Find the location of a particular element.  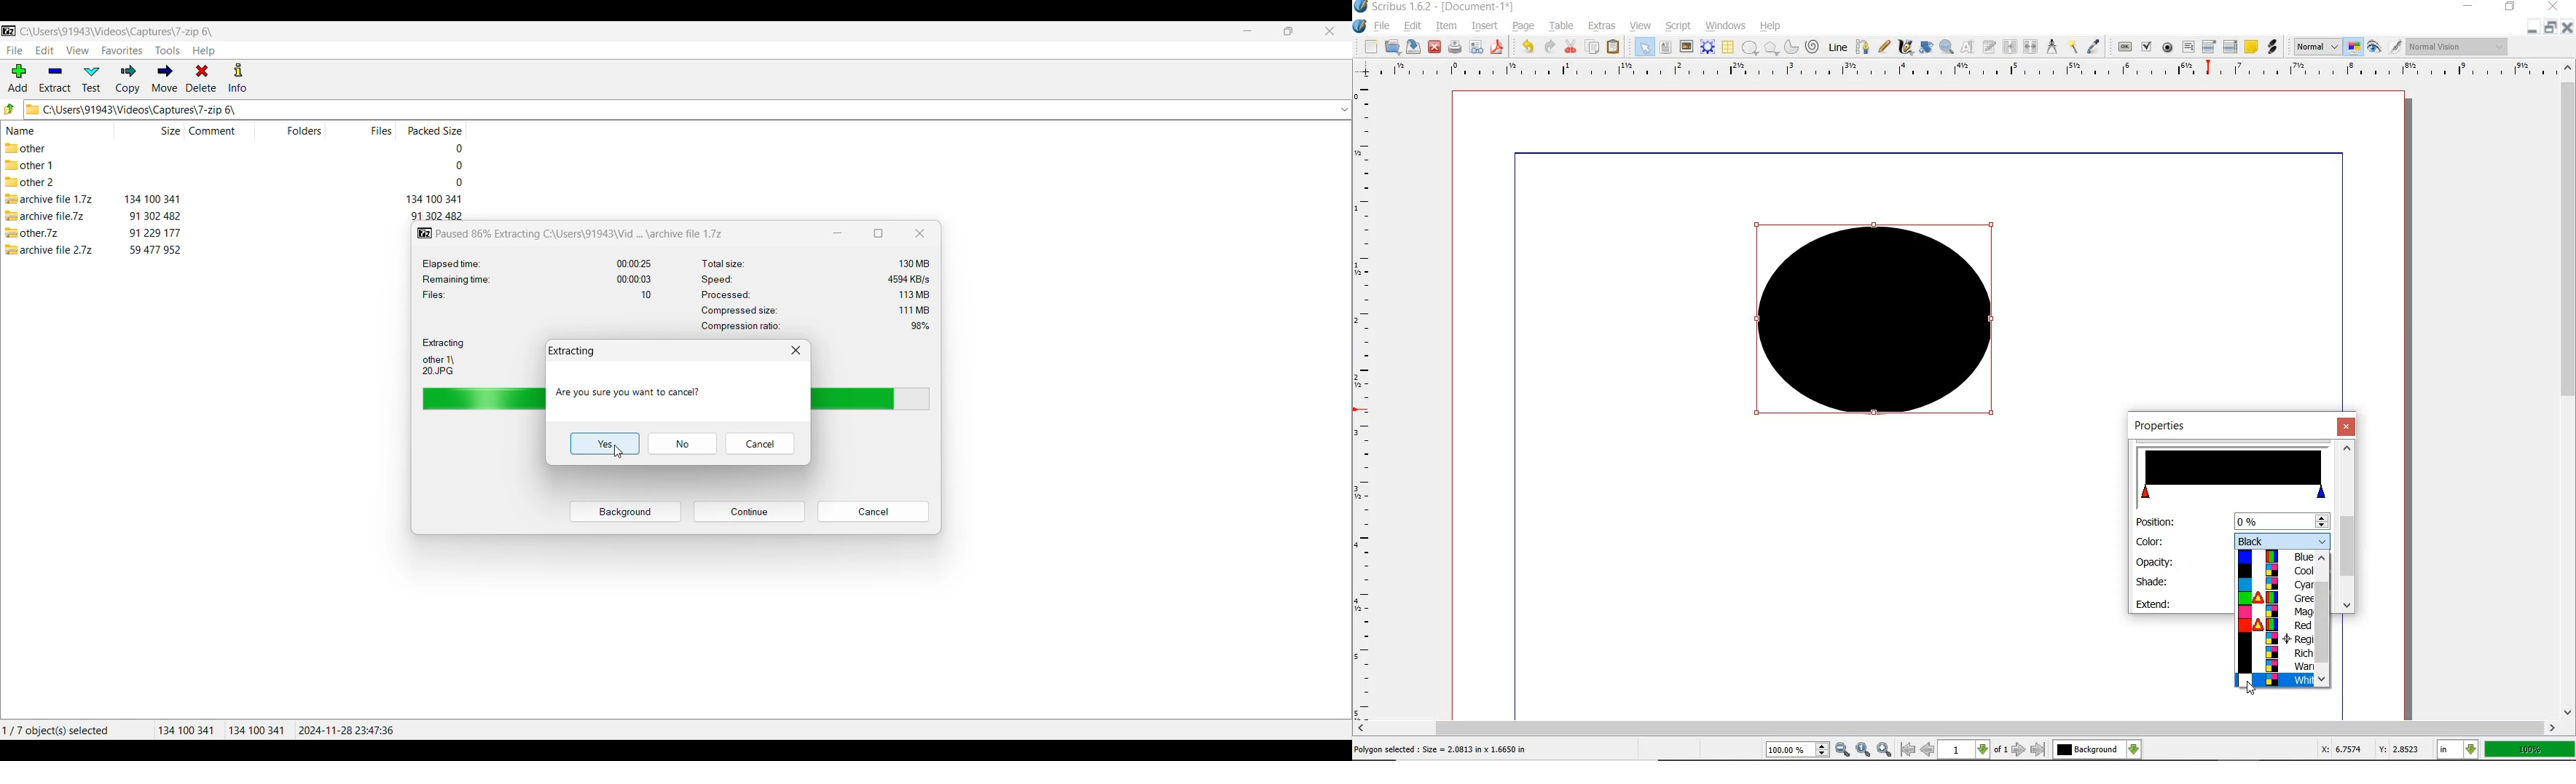

PDF TEXT FIELD is located at coordinates (2188, 47).